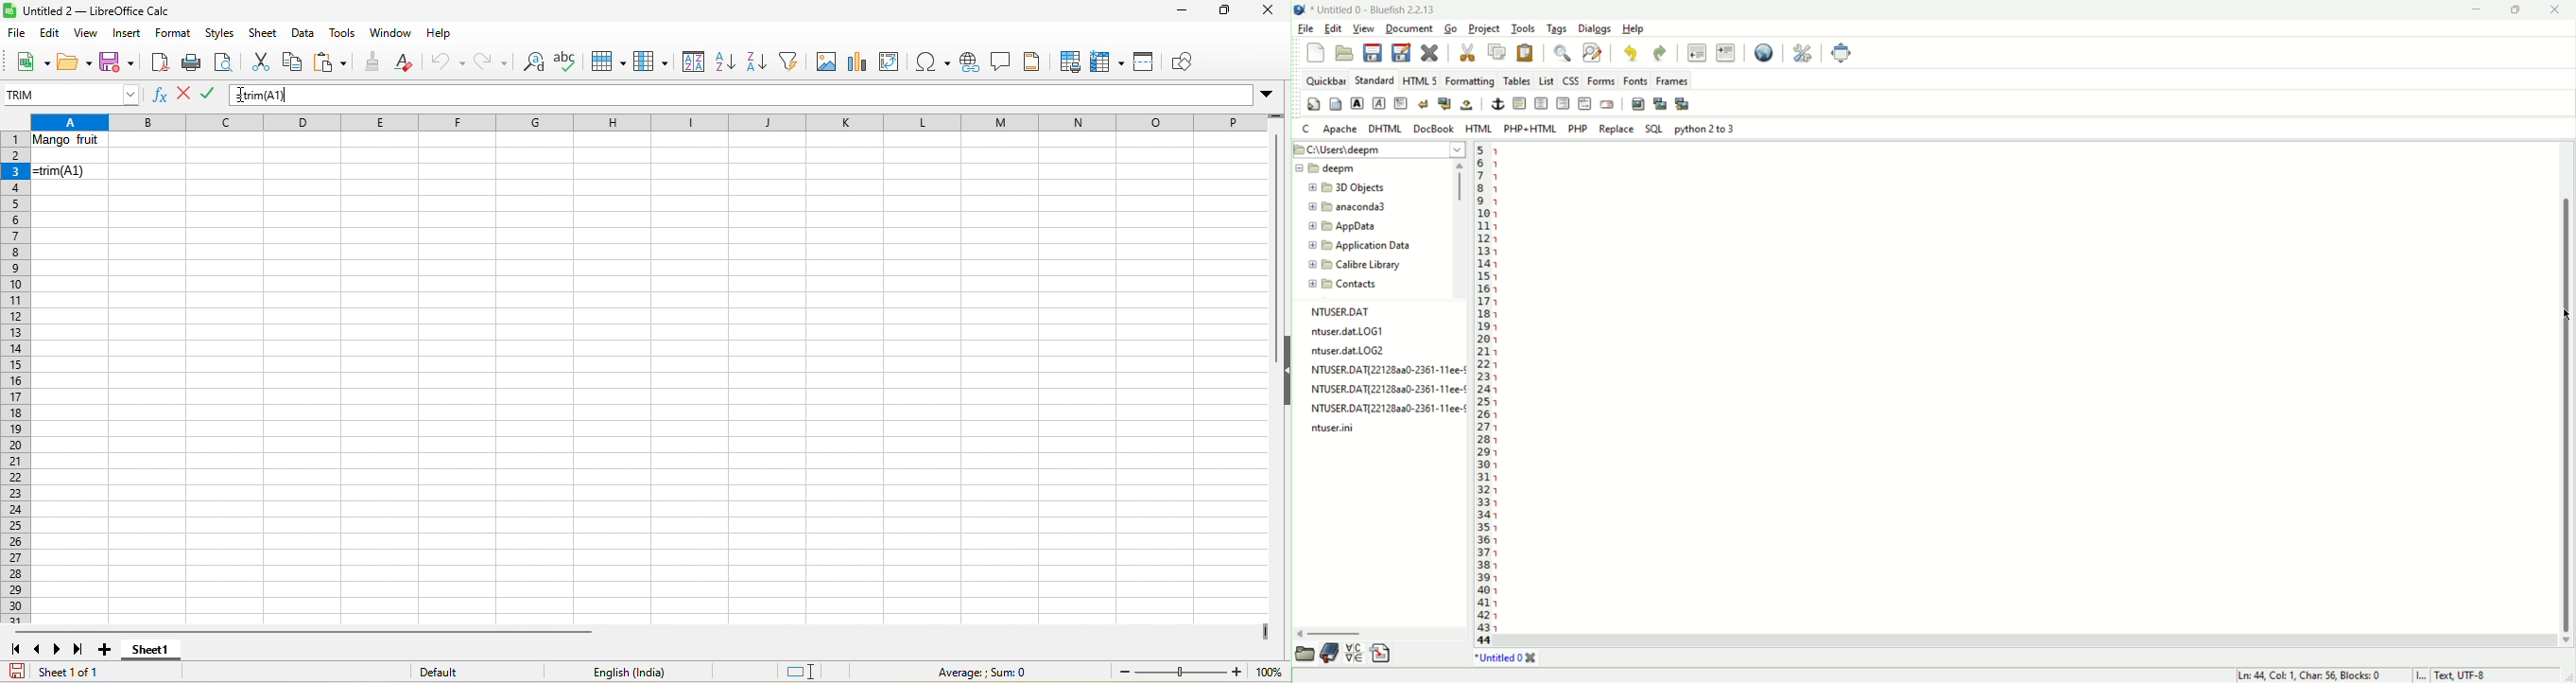 This screenshot has width=2576, height=700. I want to click on edit pivot table, so click(894, 61).